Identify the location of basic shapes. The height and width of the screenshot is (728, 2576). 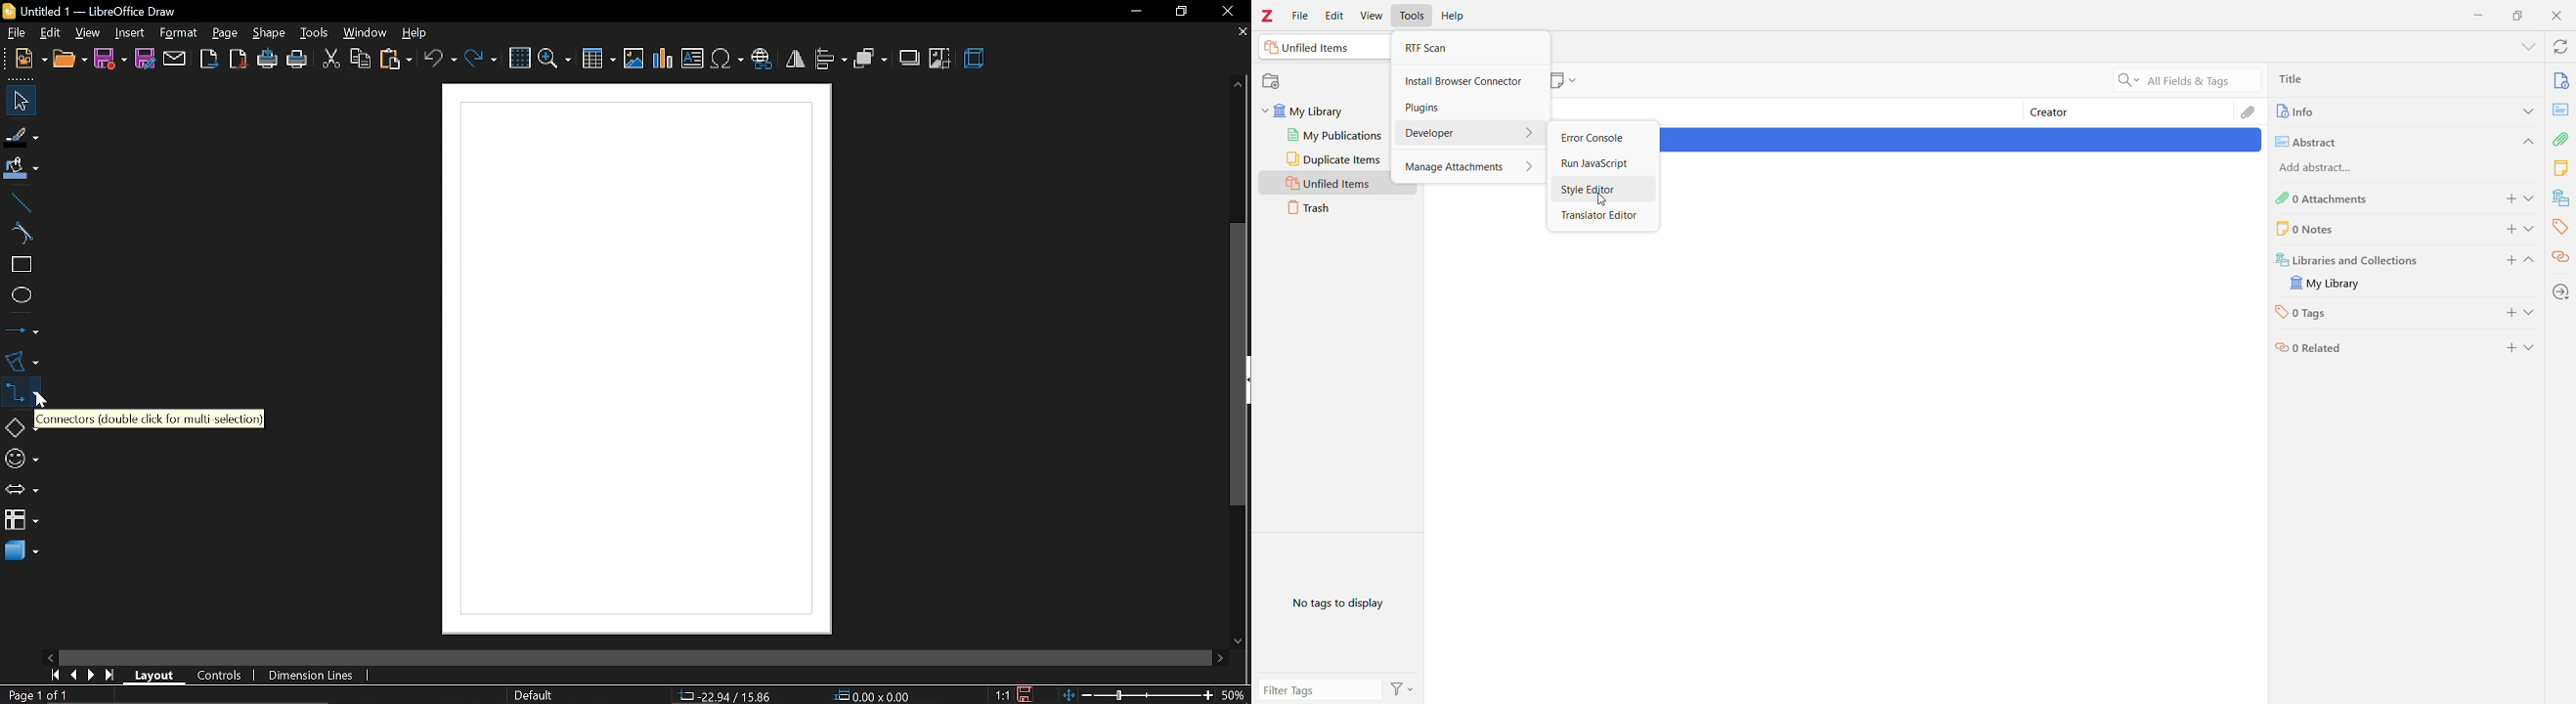
(18, 424).